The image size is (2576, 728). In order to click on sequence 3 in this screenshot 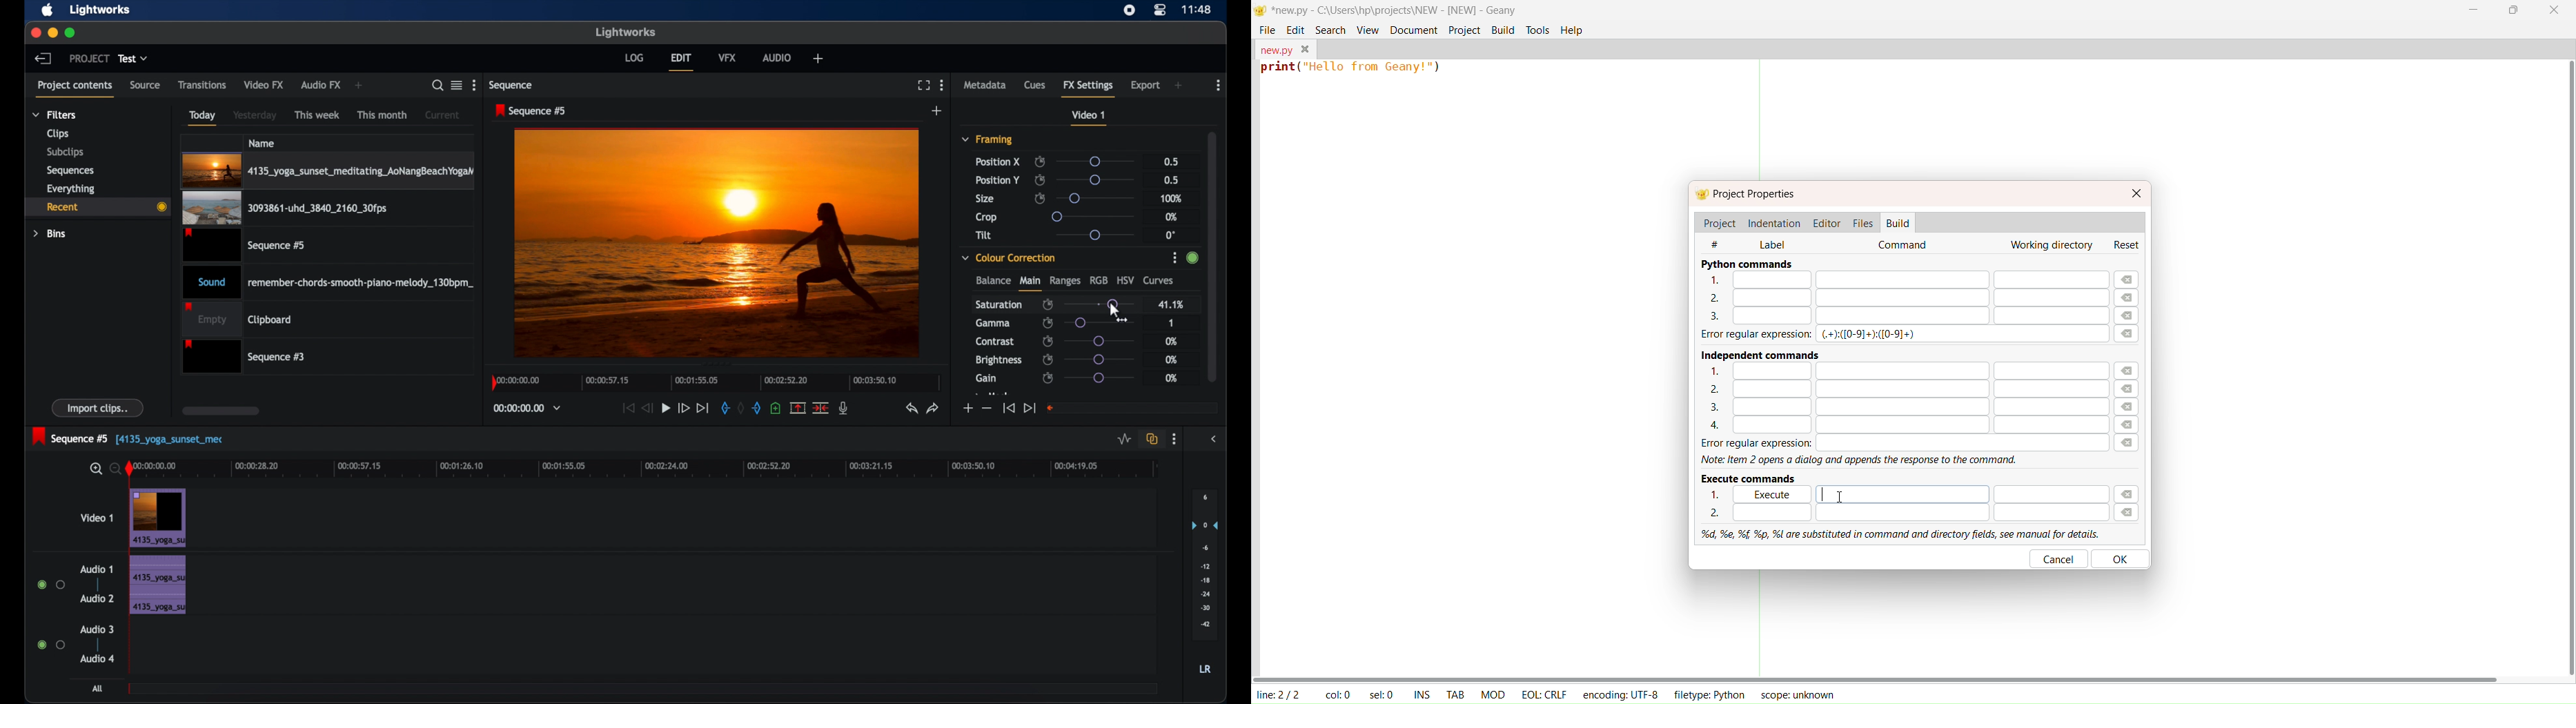, I will do `click(244, 356)`.